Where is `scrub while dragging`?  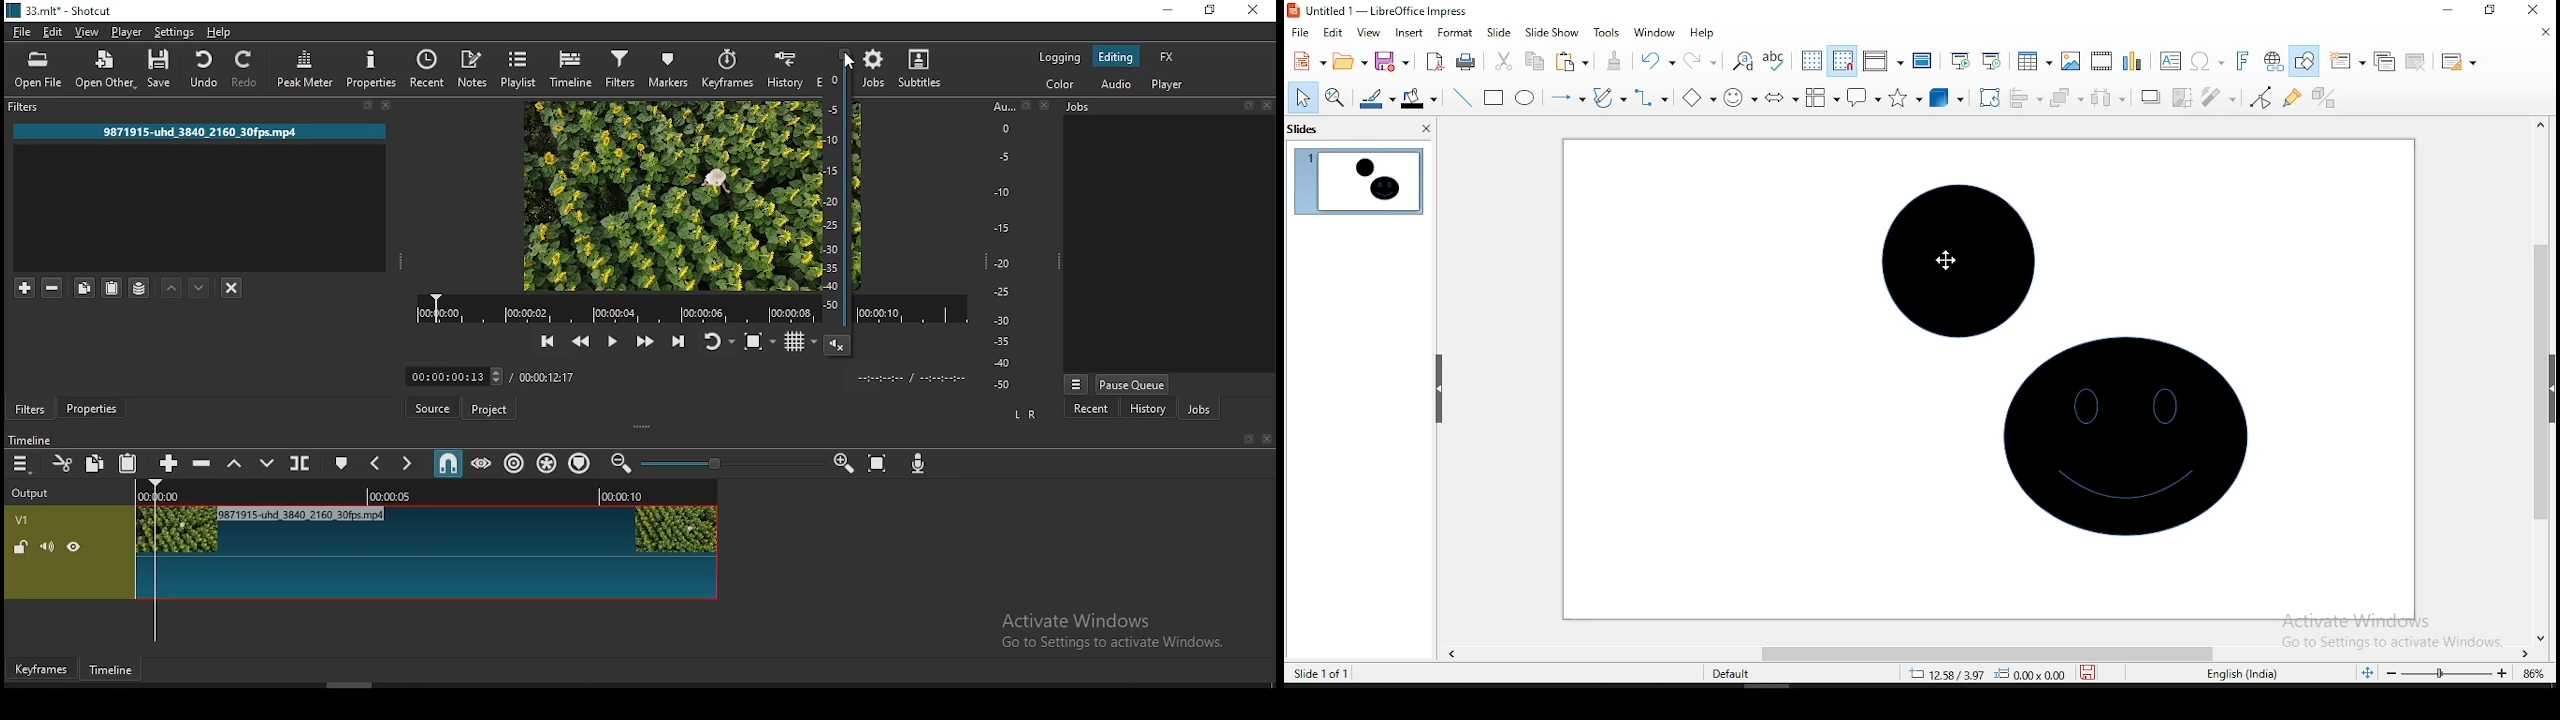
scrub while dragging is located at coordinates (482, 464).